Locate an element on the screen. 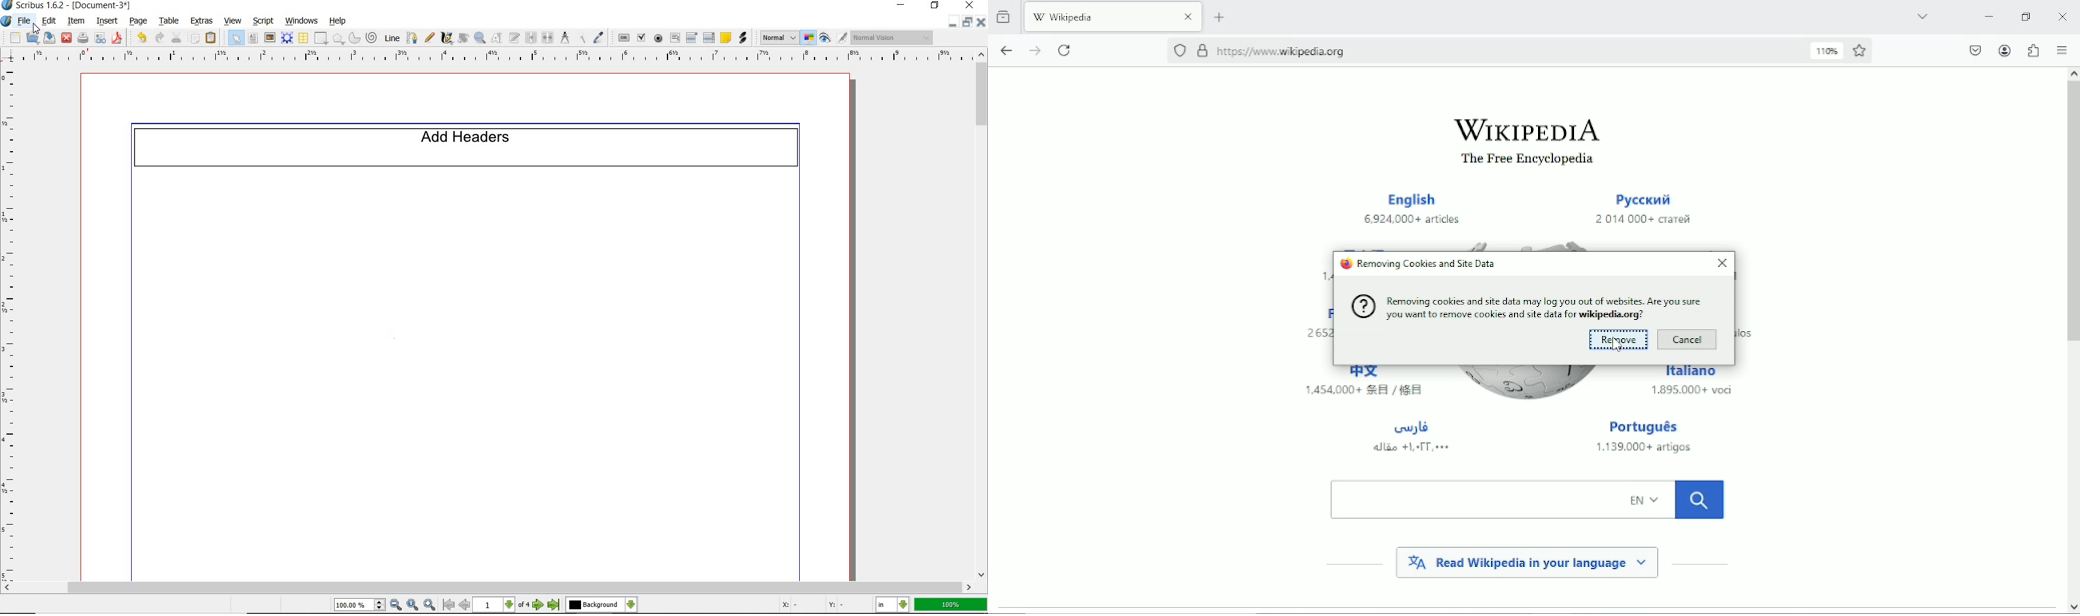 The width and height of the screenshot is (2100, 616). render frame is located at coordinates (287, 38).